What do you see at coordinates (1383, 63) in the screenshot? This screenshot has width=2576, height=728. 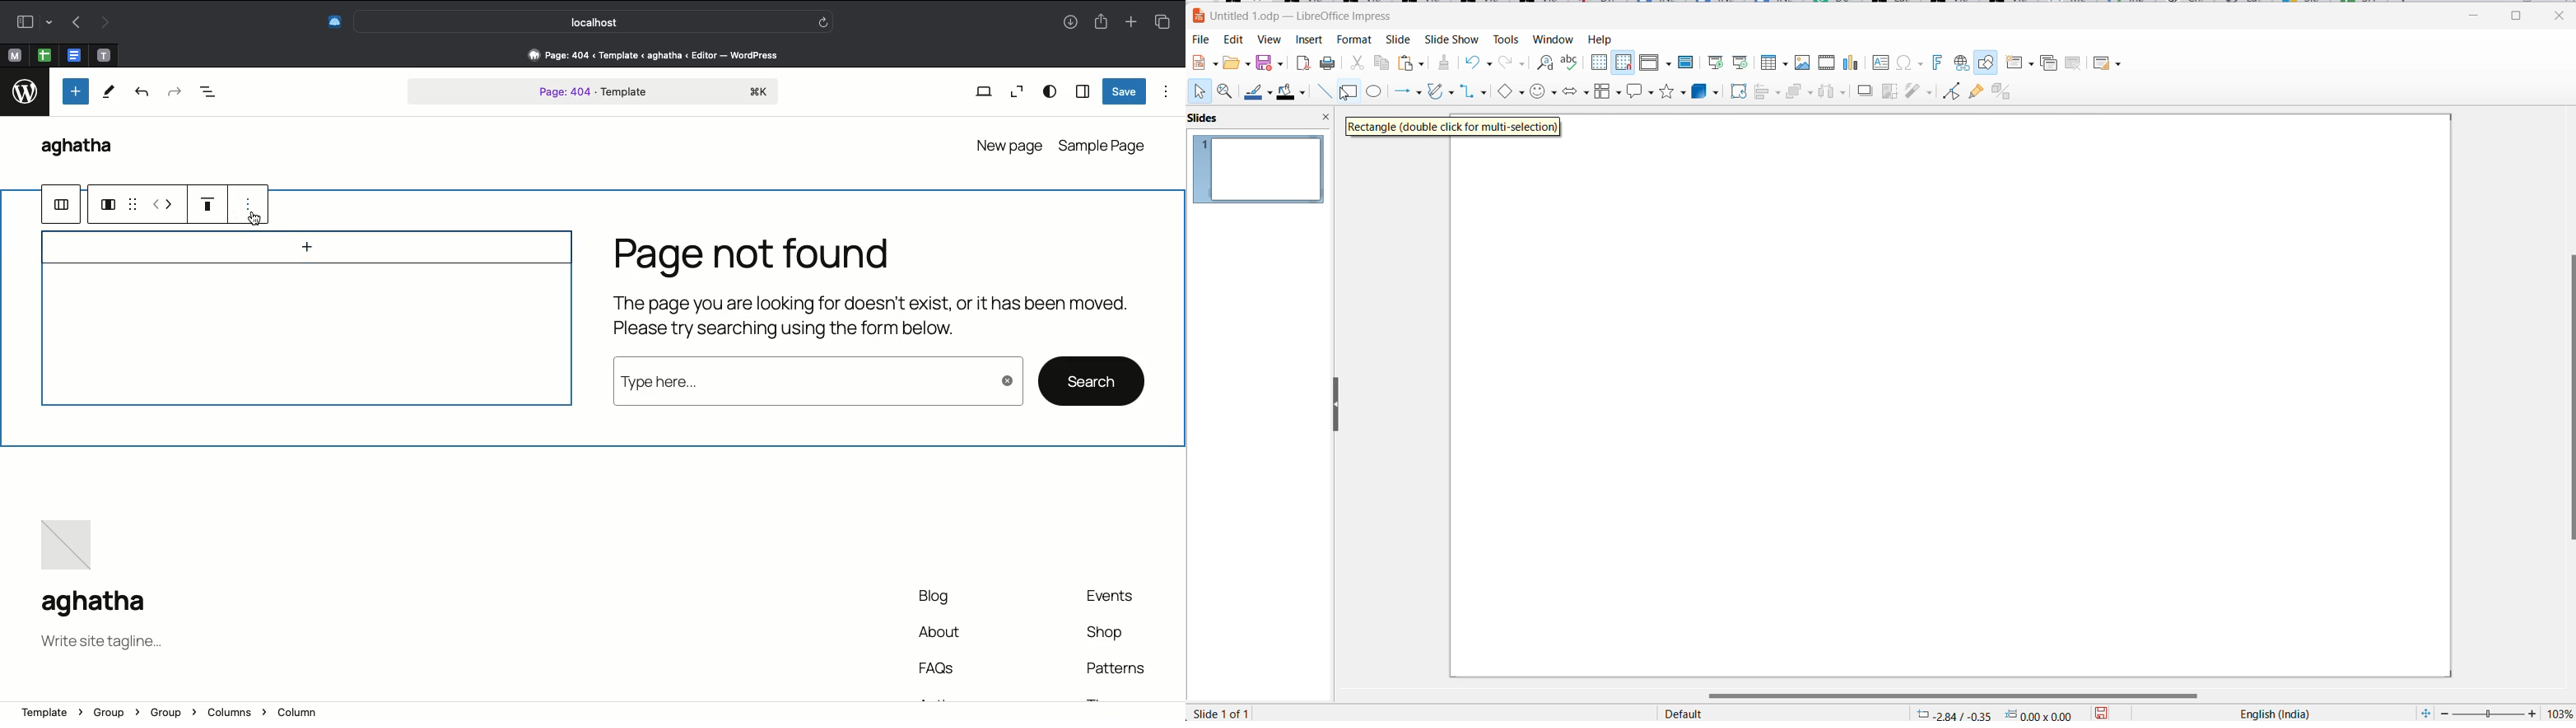 I see `copy` at bounding box center [1383, 63].